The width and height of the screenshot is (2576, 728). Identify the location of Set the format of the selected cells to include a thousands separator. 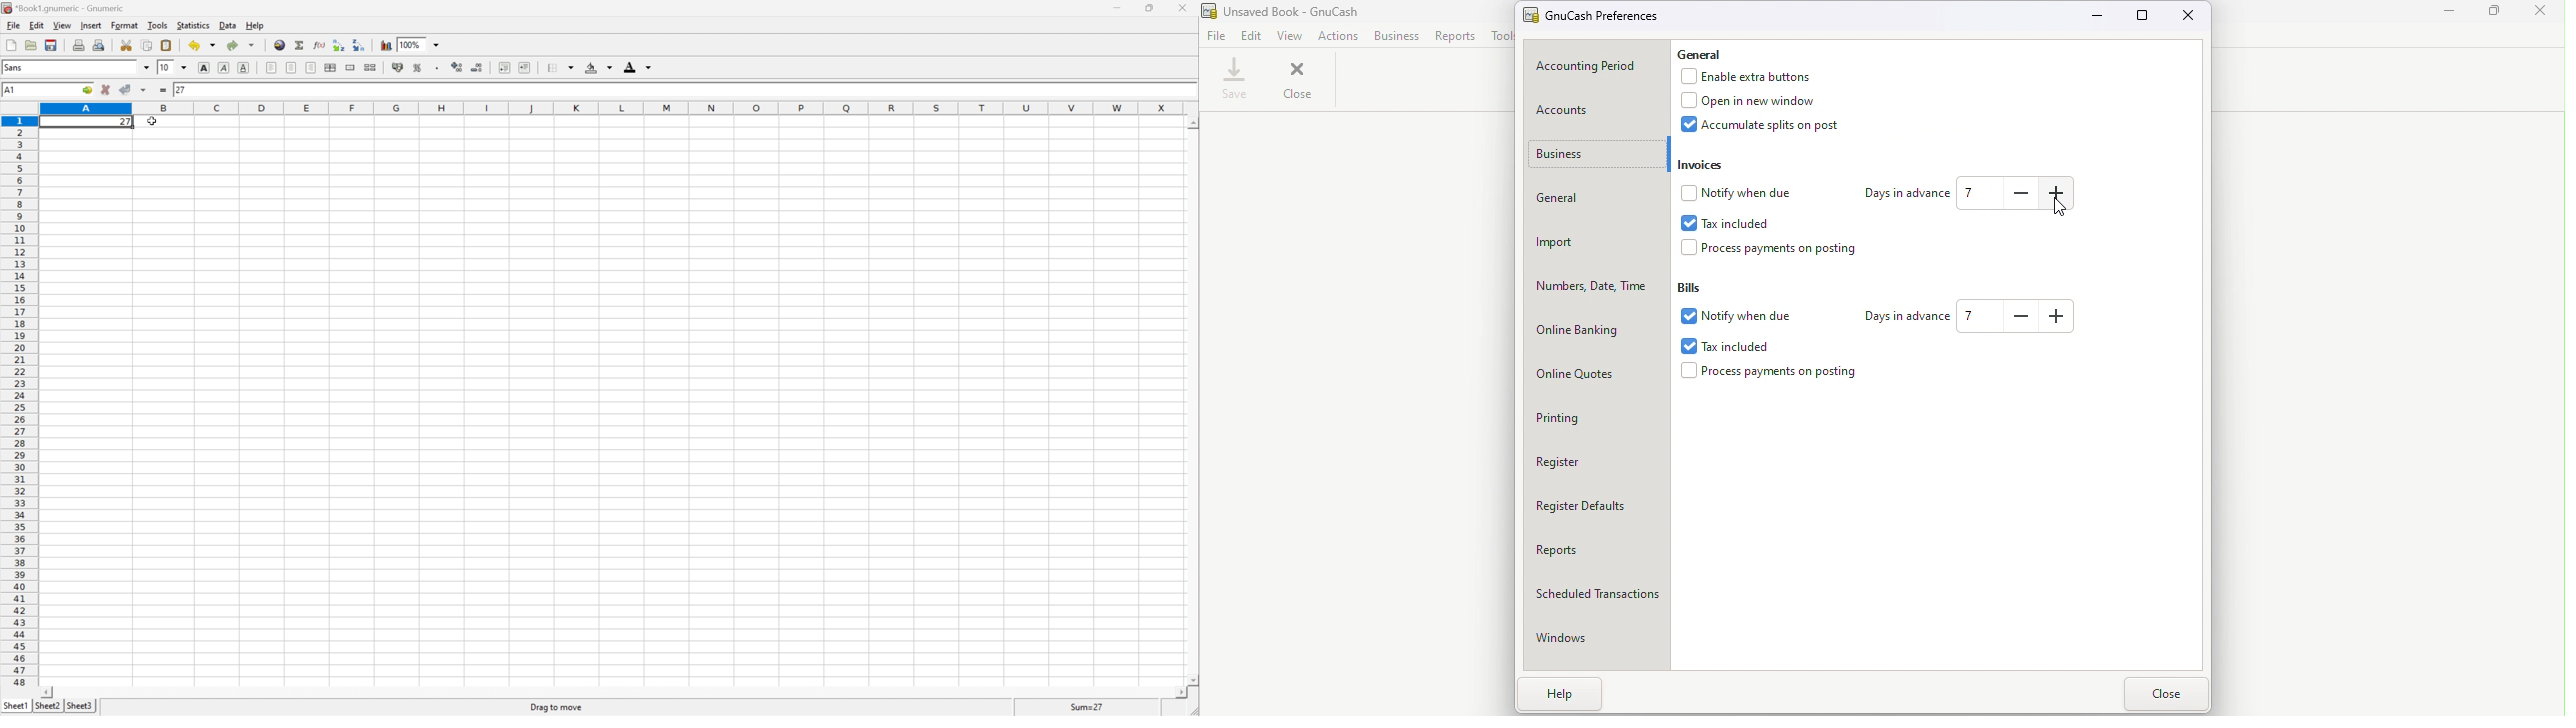
(438, 67).